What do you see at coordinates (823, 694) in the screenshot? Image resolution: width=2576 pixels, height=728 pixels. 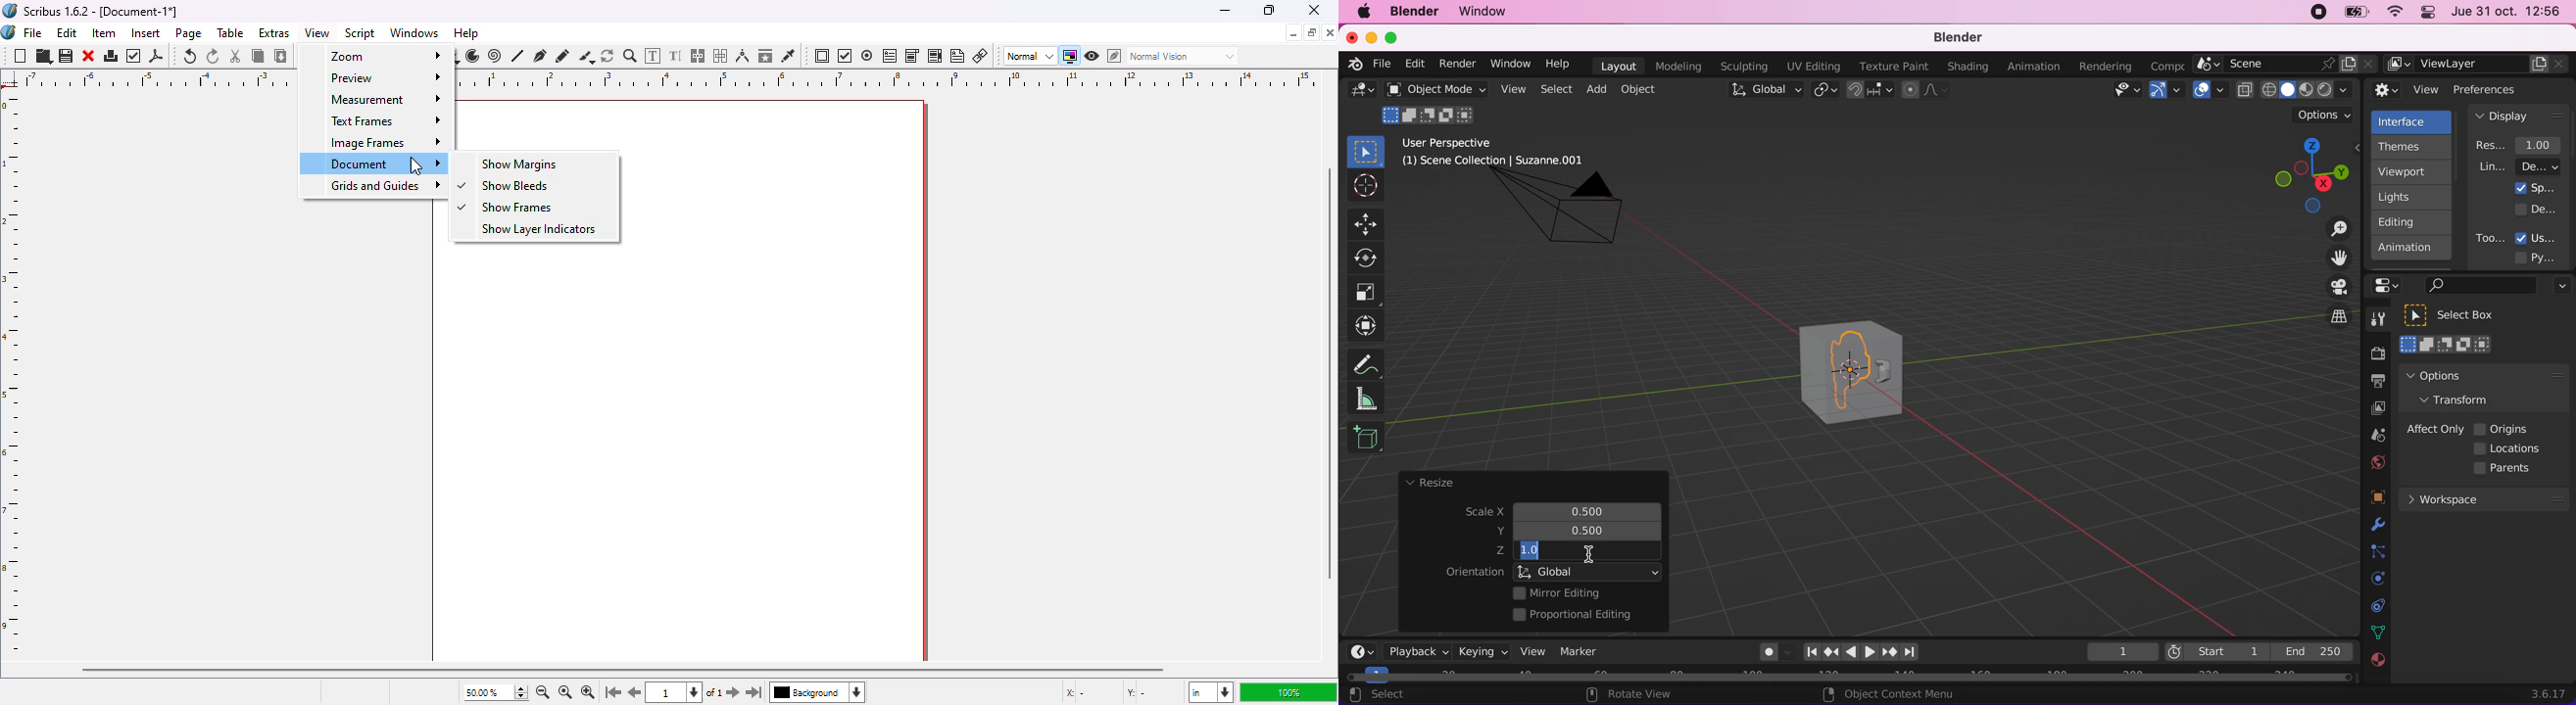 I see `background` at bounding box center [823, 694].